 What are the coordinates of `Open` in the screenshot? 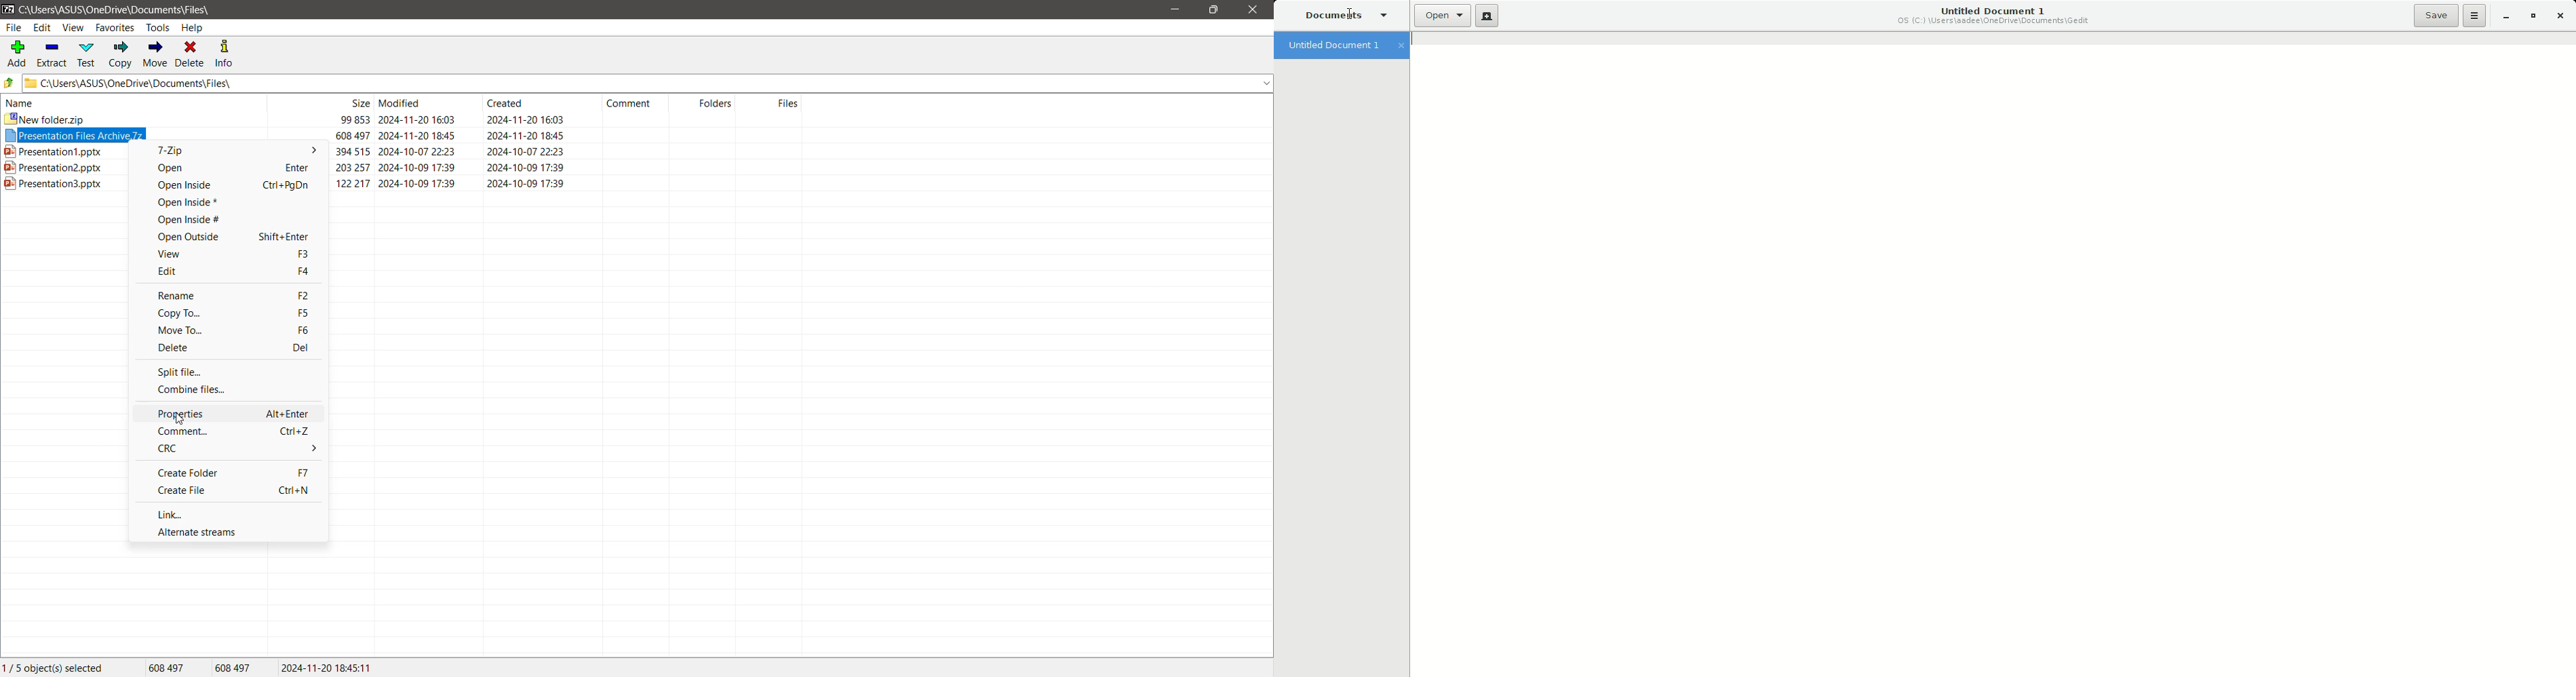 It's located at (1439, 17).